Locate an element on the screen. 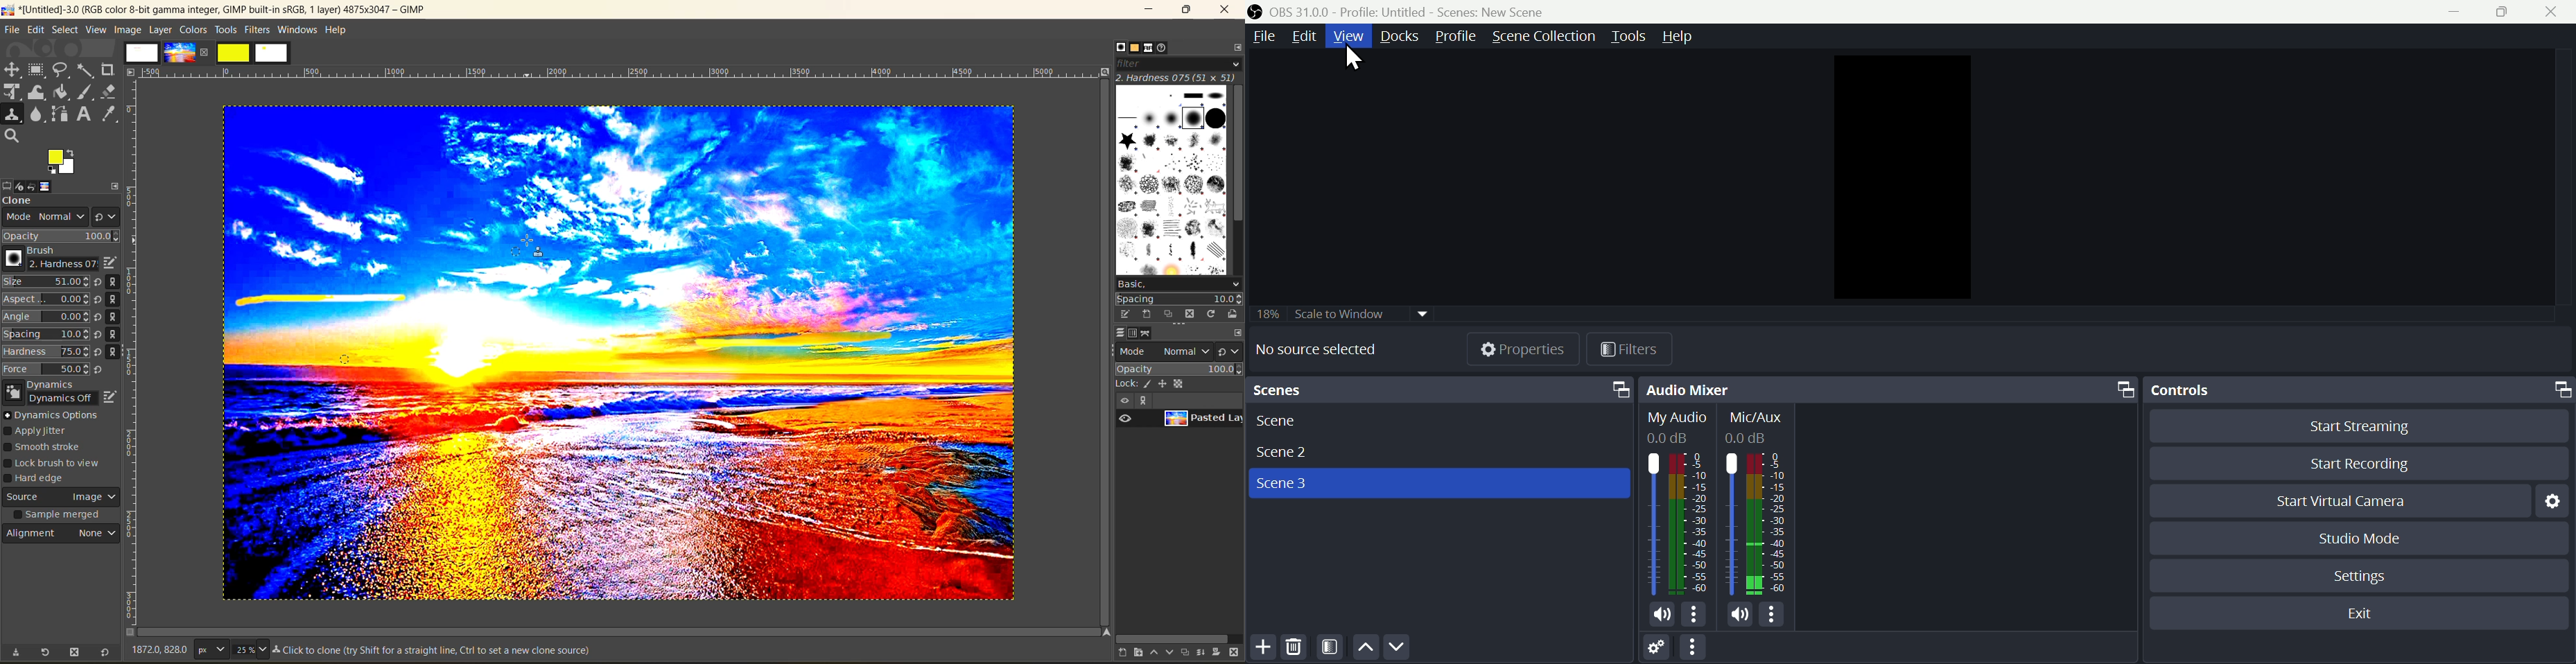 This screenshot has width=2576, height=672. painting tool is located at coordinates (1149, 384).